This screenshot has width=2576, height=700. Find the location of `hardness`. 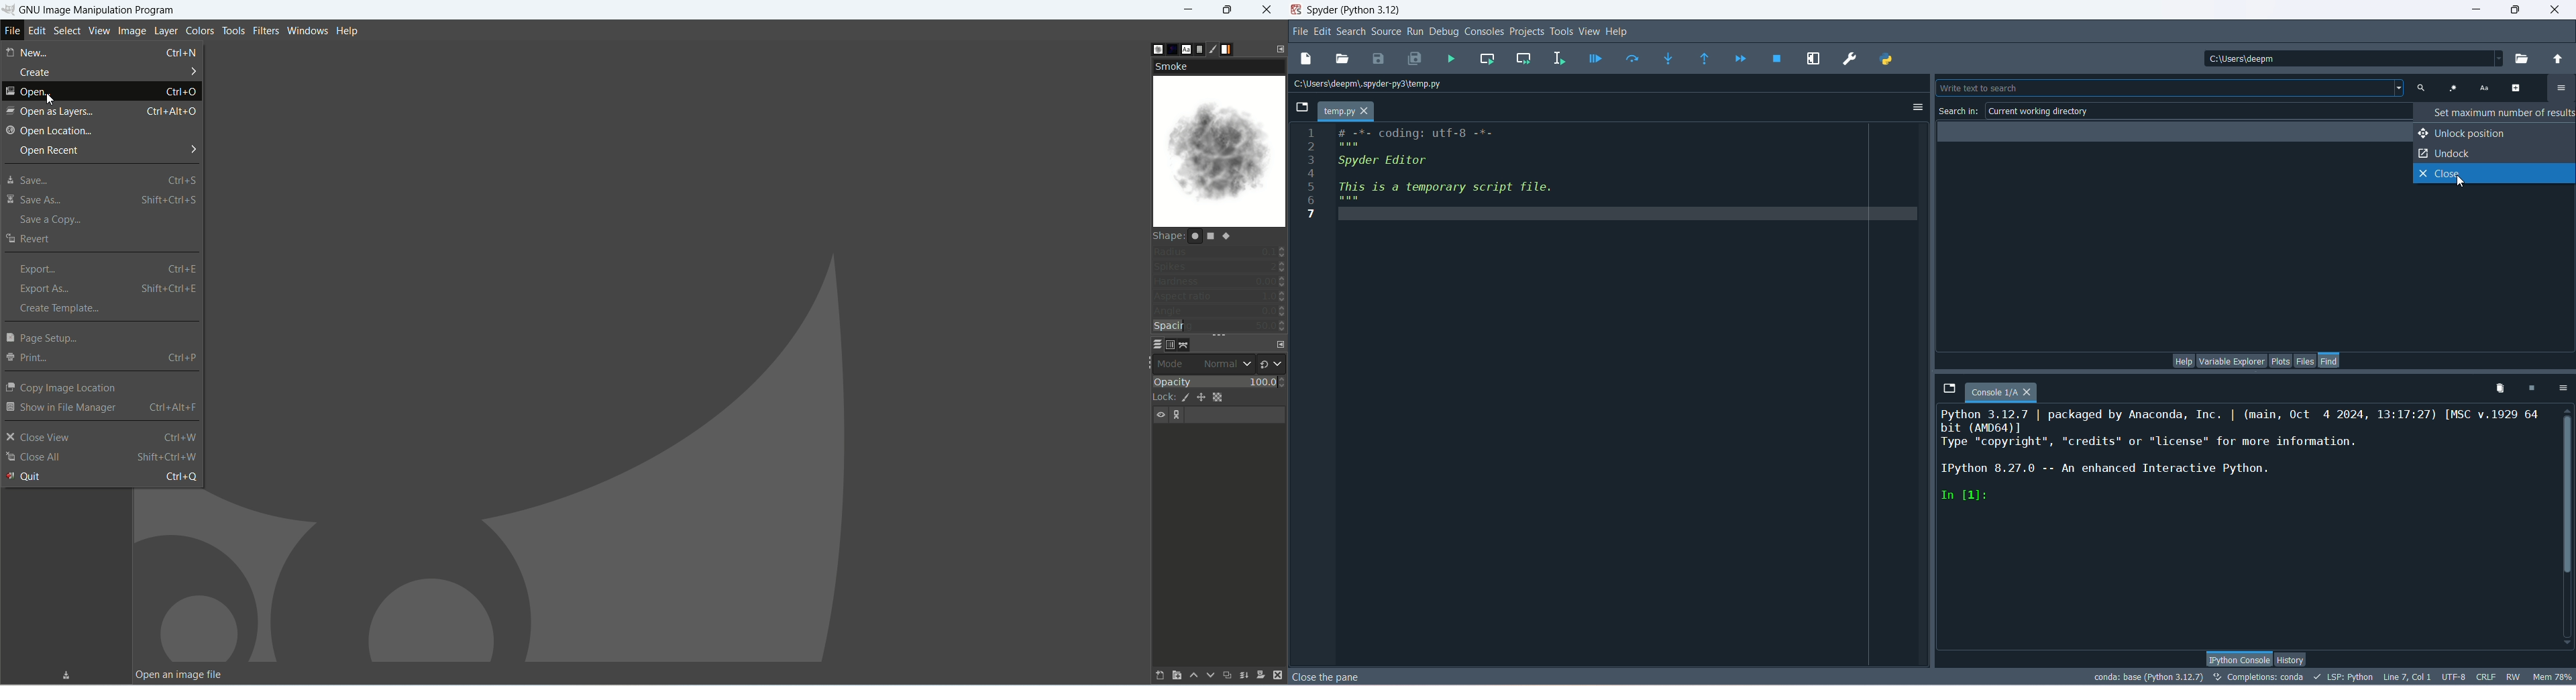

hardness is located at coordinates (1219, 281).